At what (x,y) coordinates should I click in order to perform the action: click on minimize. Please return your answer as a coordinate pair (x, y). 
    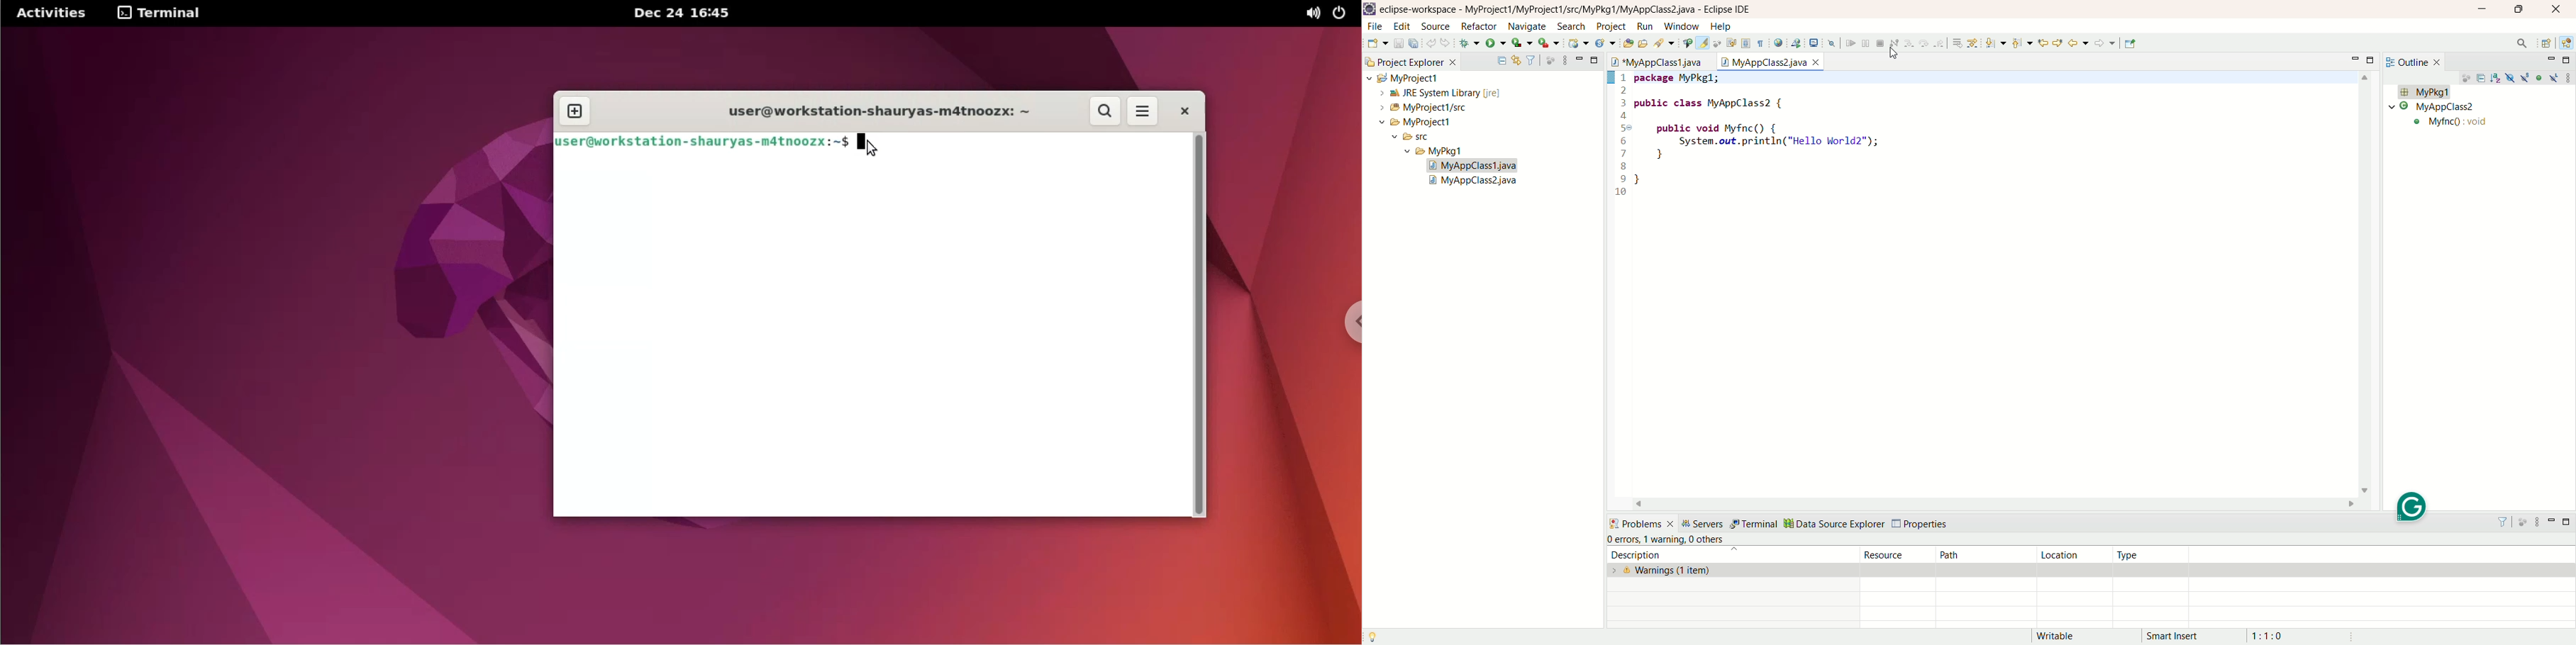
    Looking at the image, I should click on (2358, 58).